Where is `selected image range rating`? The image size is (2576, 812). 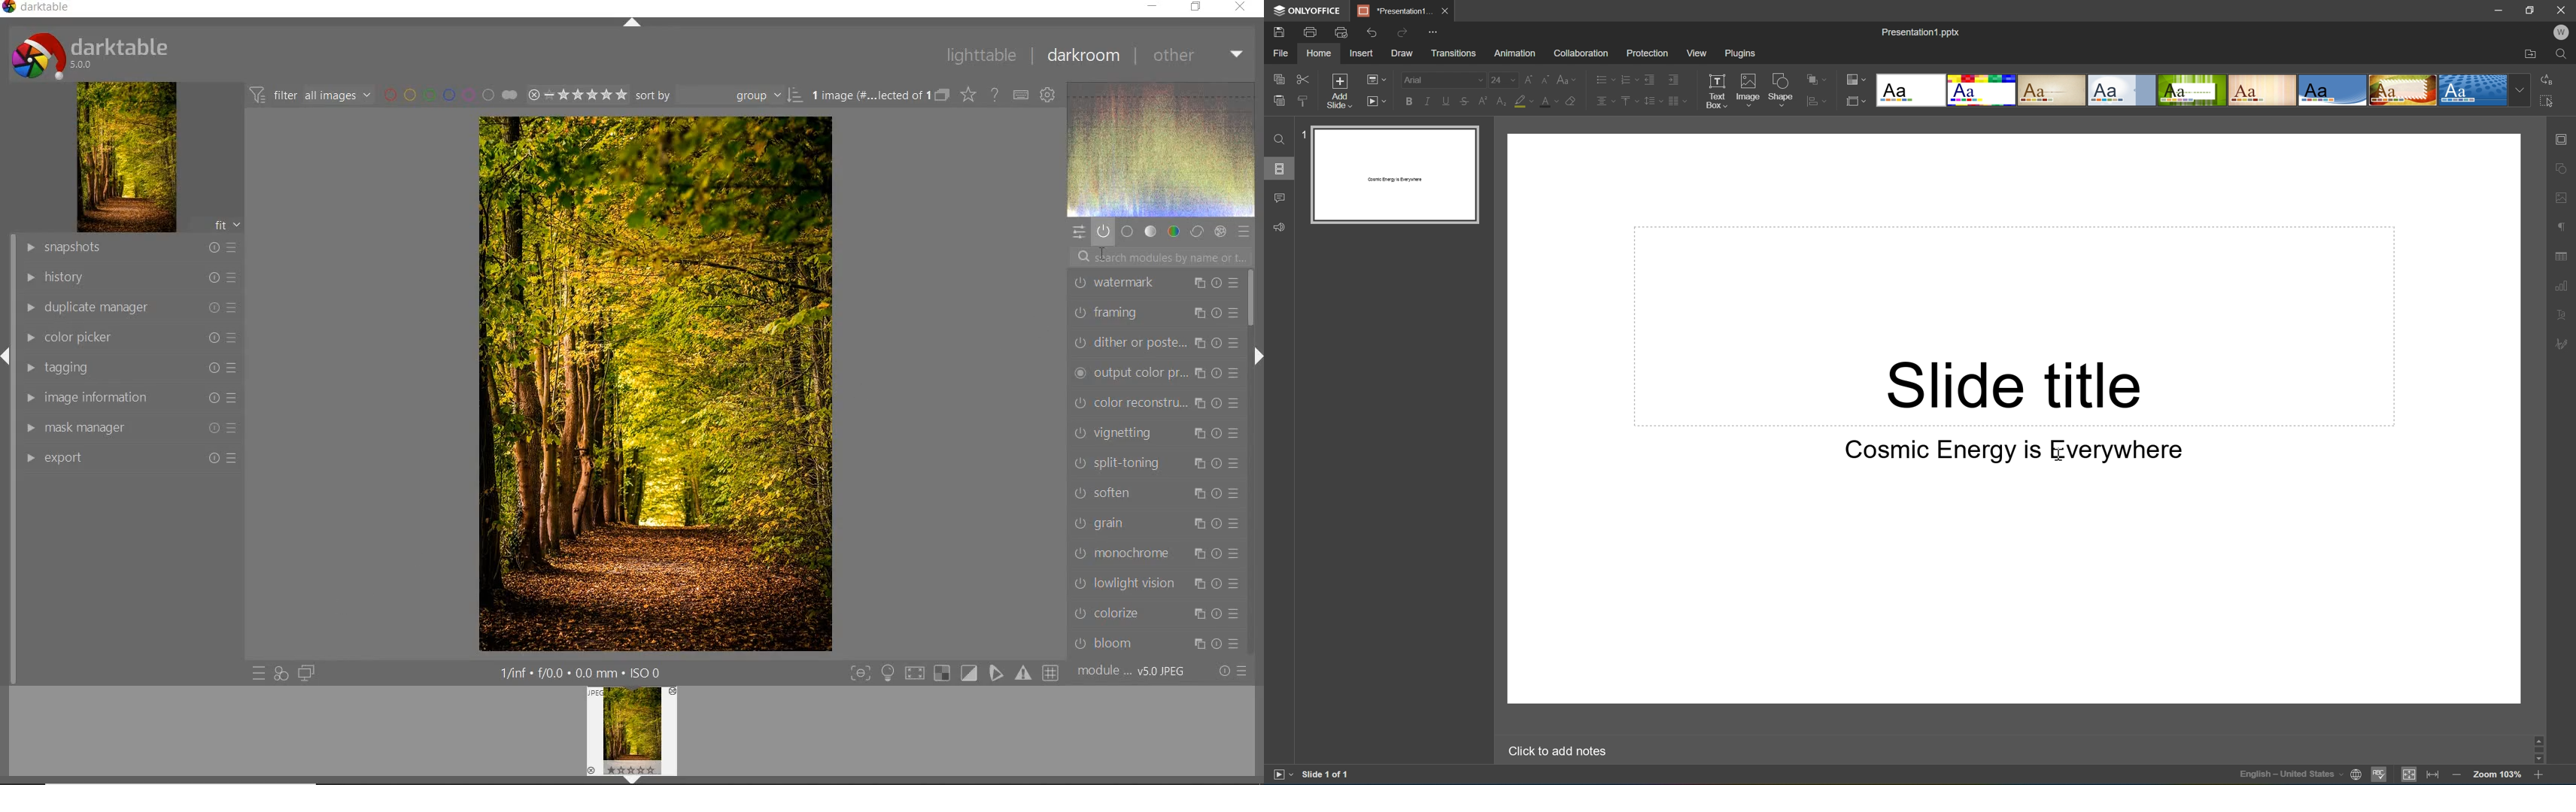
selected image range rating is located at coordinates (577, 95).